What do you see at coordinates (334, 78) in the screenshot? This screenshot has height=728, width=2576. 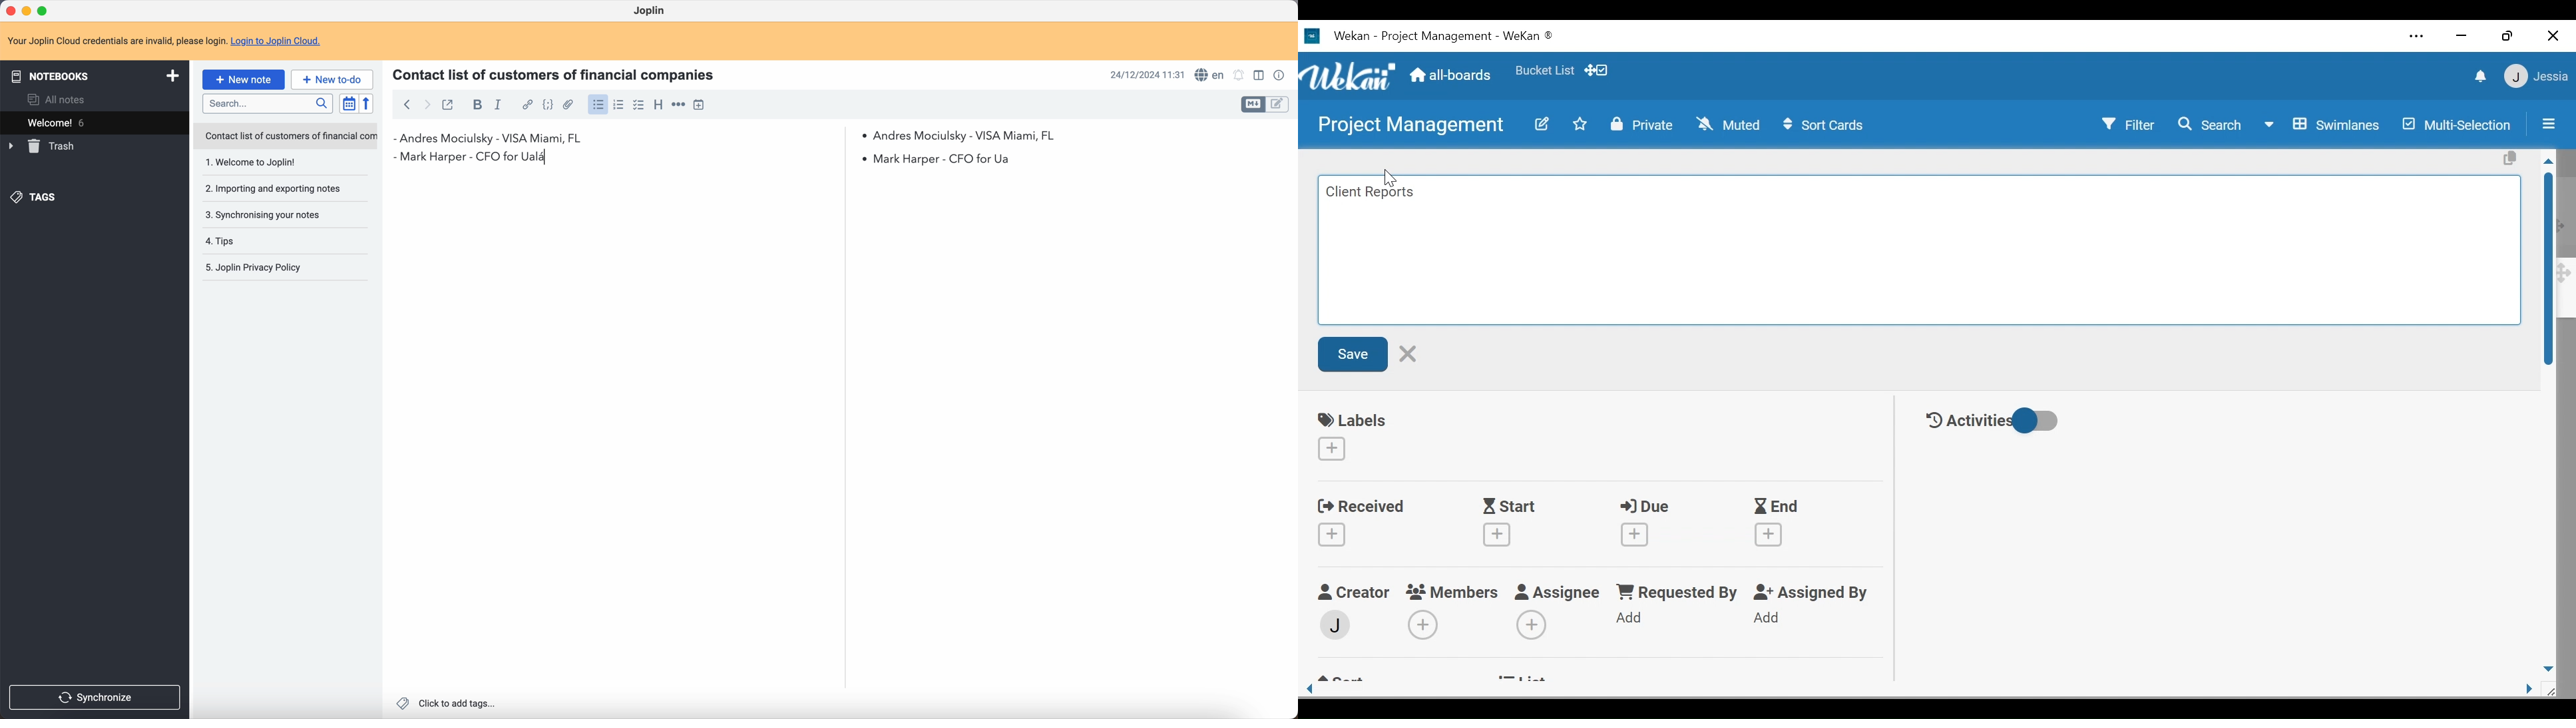 I see `new to-do` at bounding box center [334, 78].